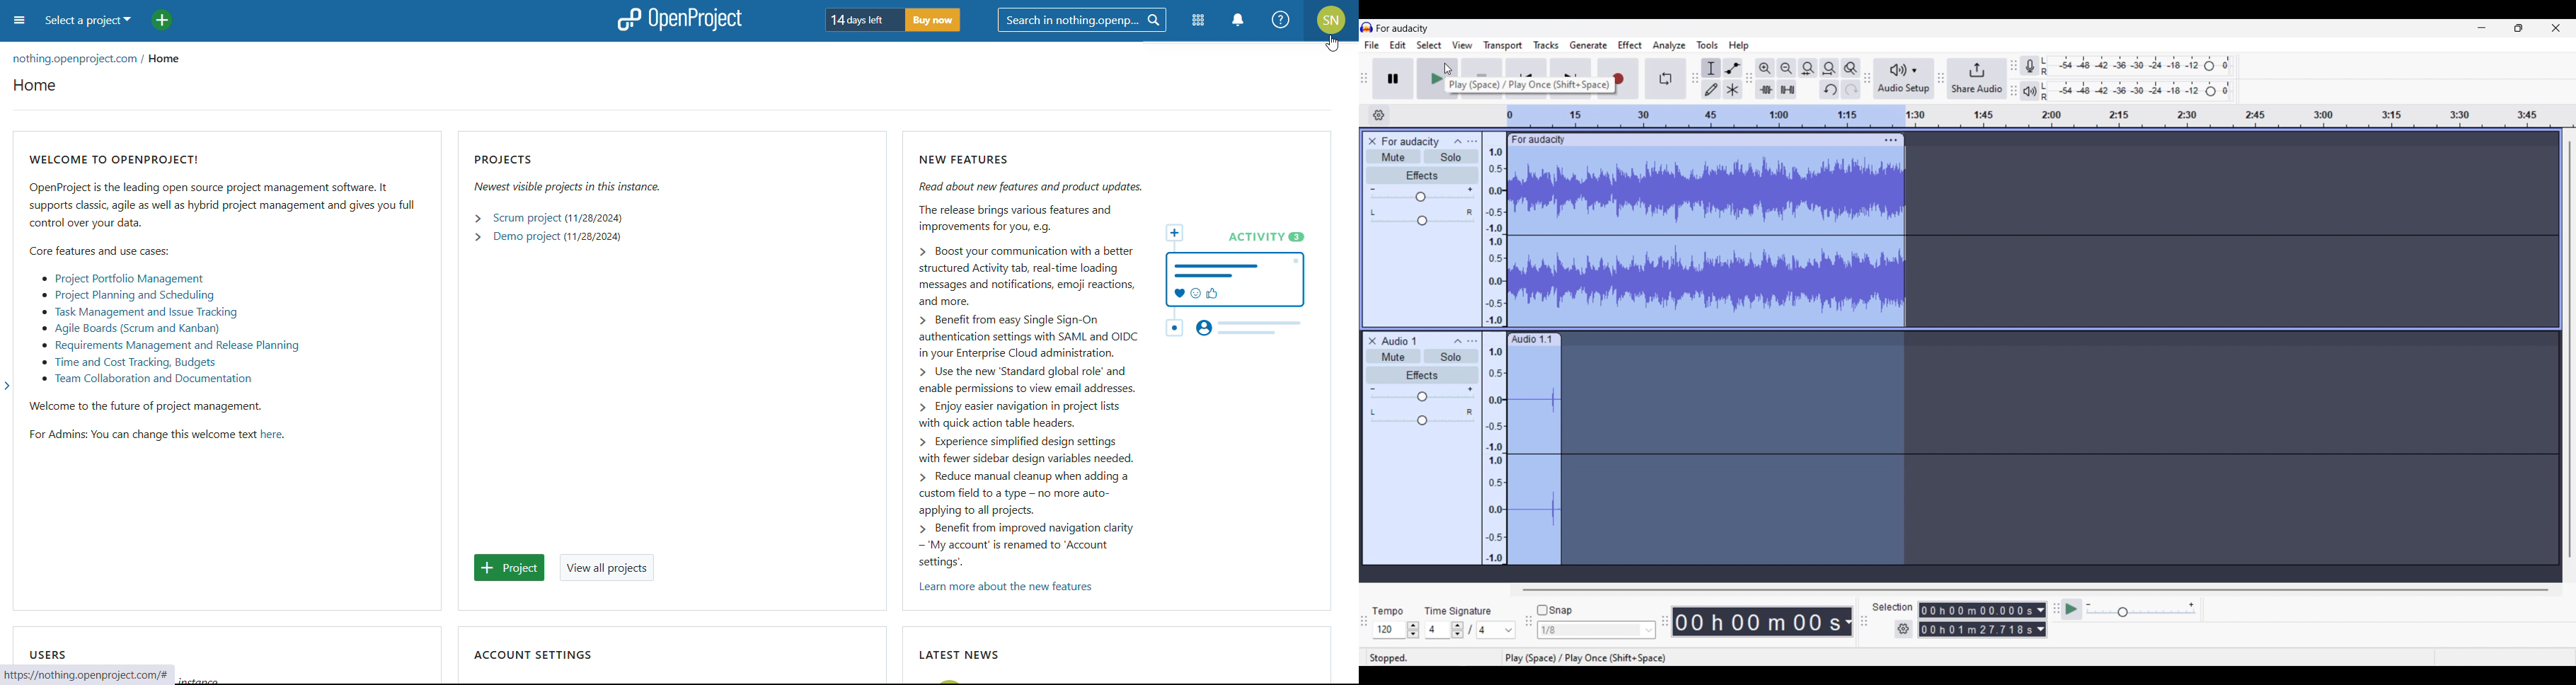 Image resolution: width=2576 pixels, height=700 pixels. What do you see at coordinates (2138, 66) in the screenshot?
I see `Recording level` at bounding box center [2138, 66].